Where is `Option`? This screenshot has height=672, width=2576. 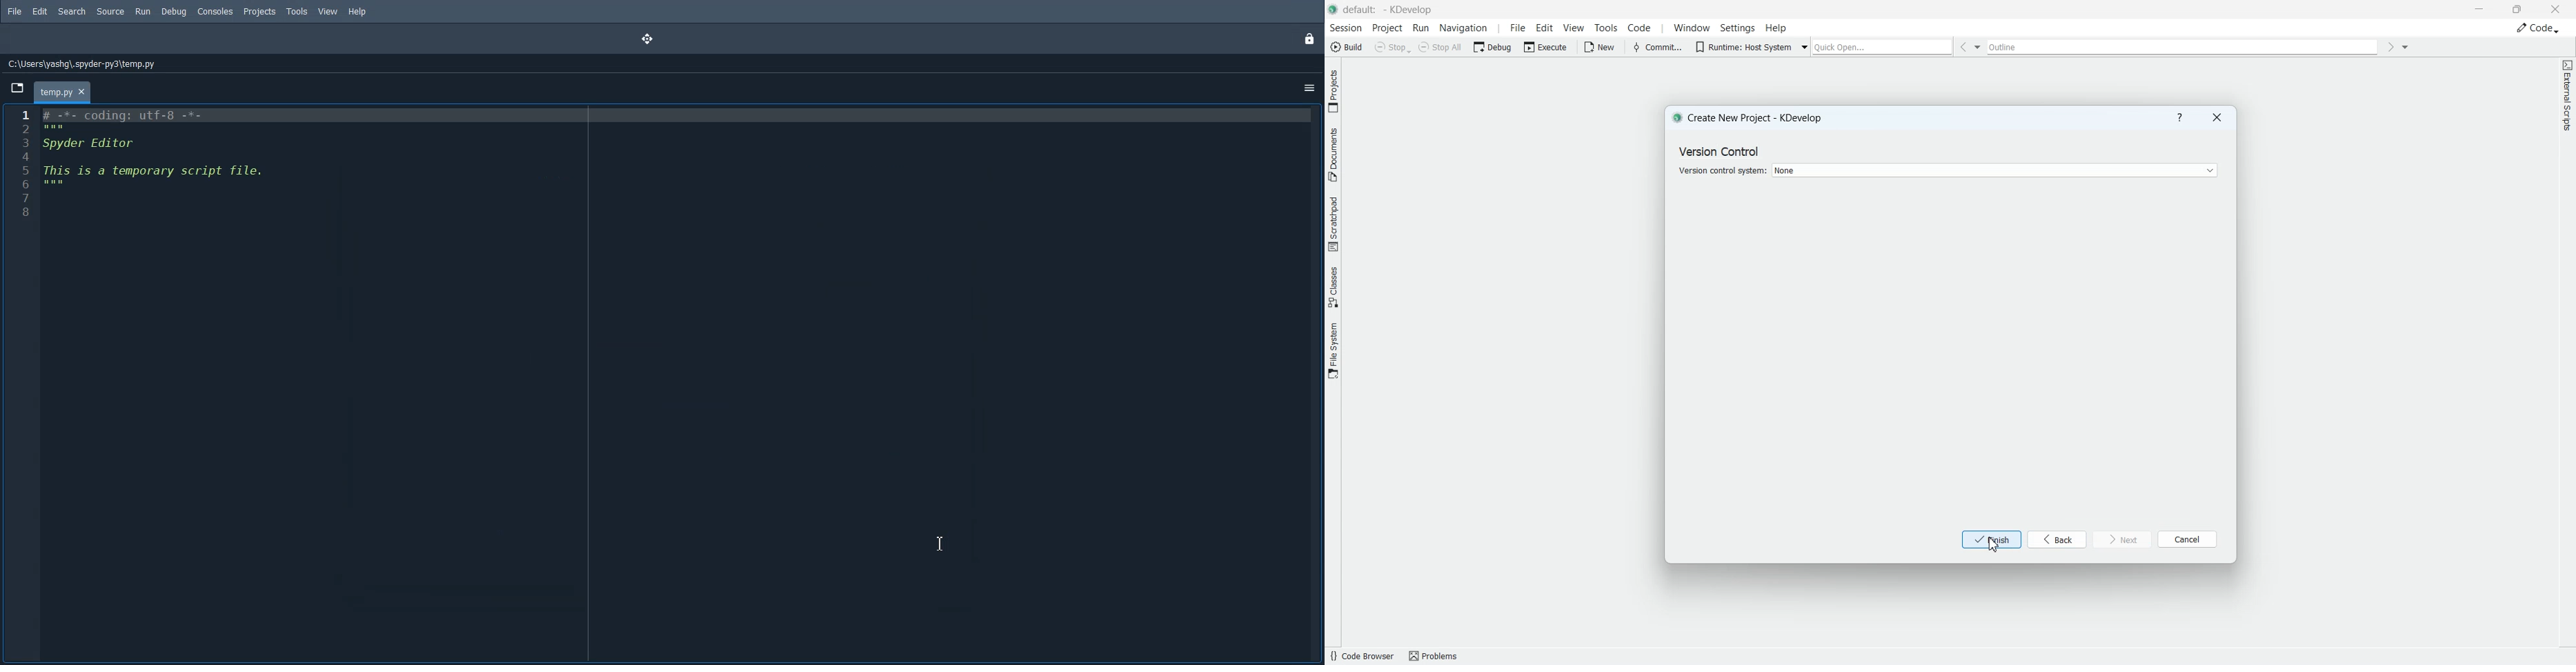 Option is located at coordinates (1311, 89).